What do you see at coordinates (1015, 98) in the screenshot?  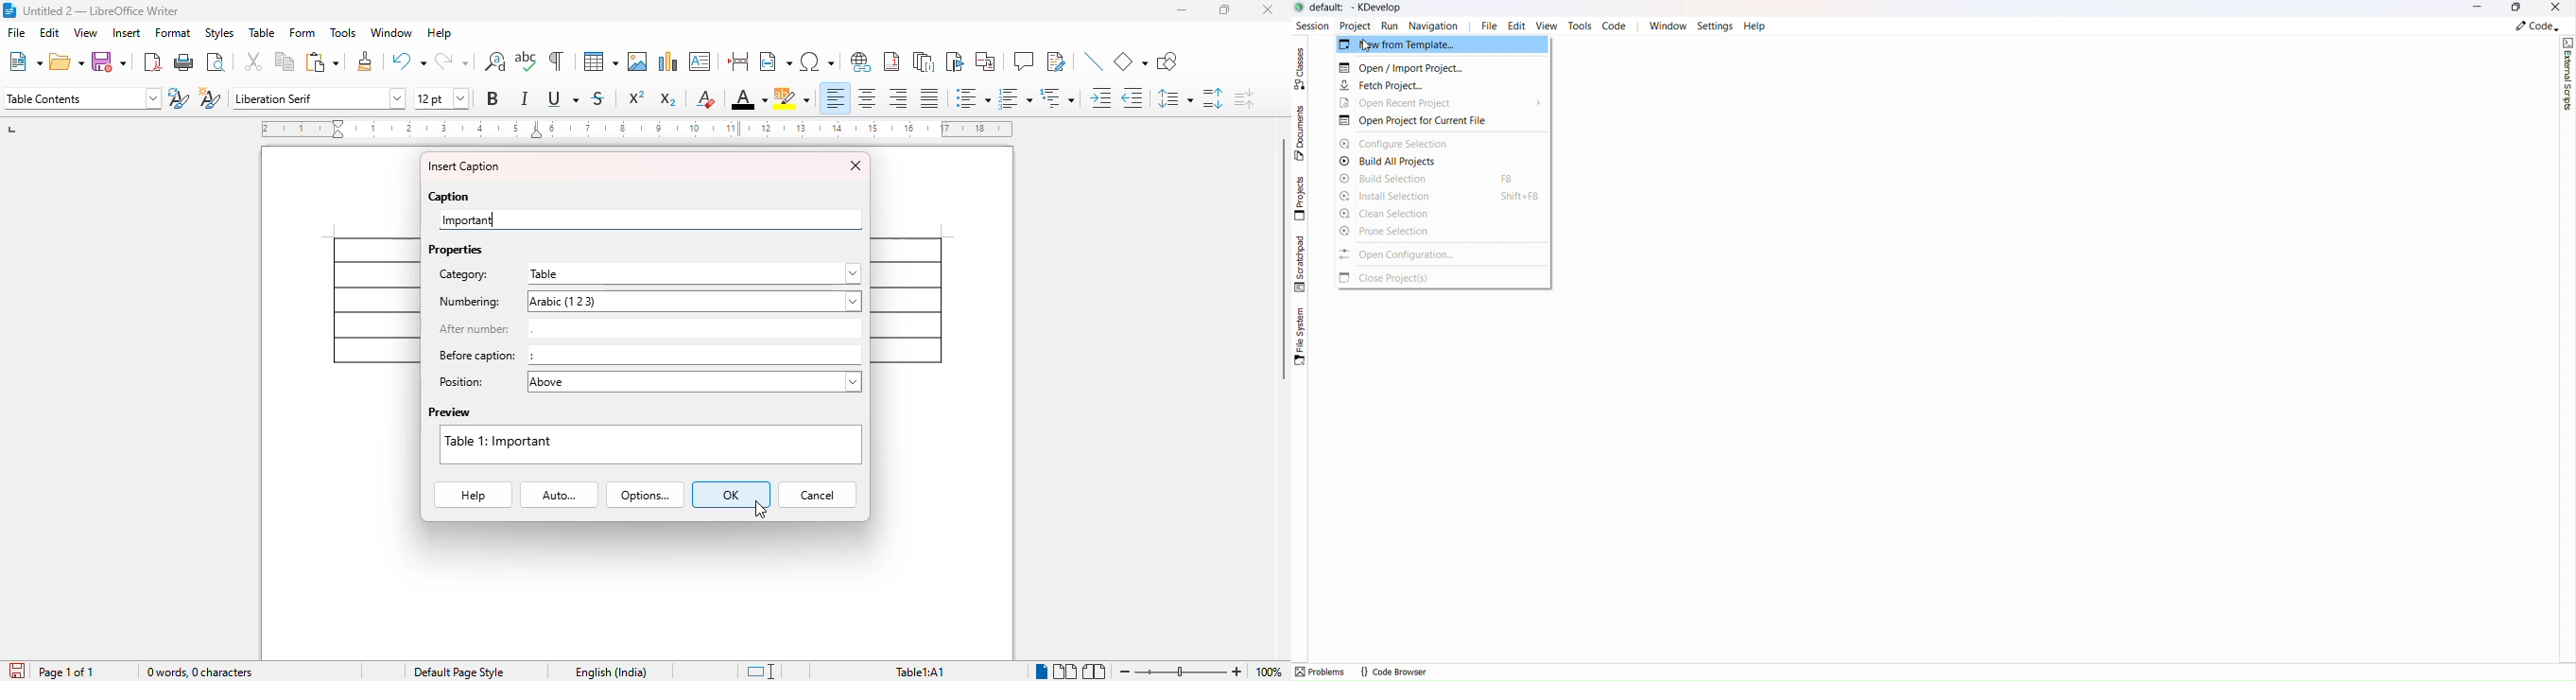 I see `toggle ordered list` at bounding box center [1015, 98].